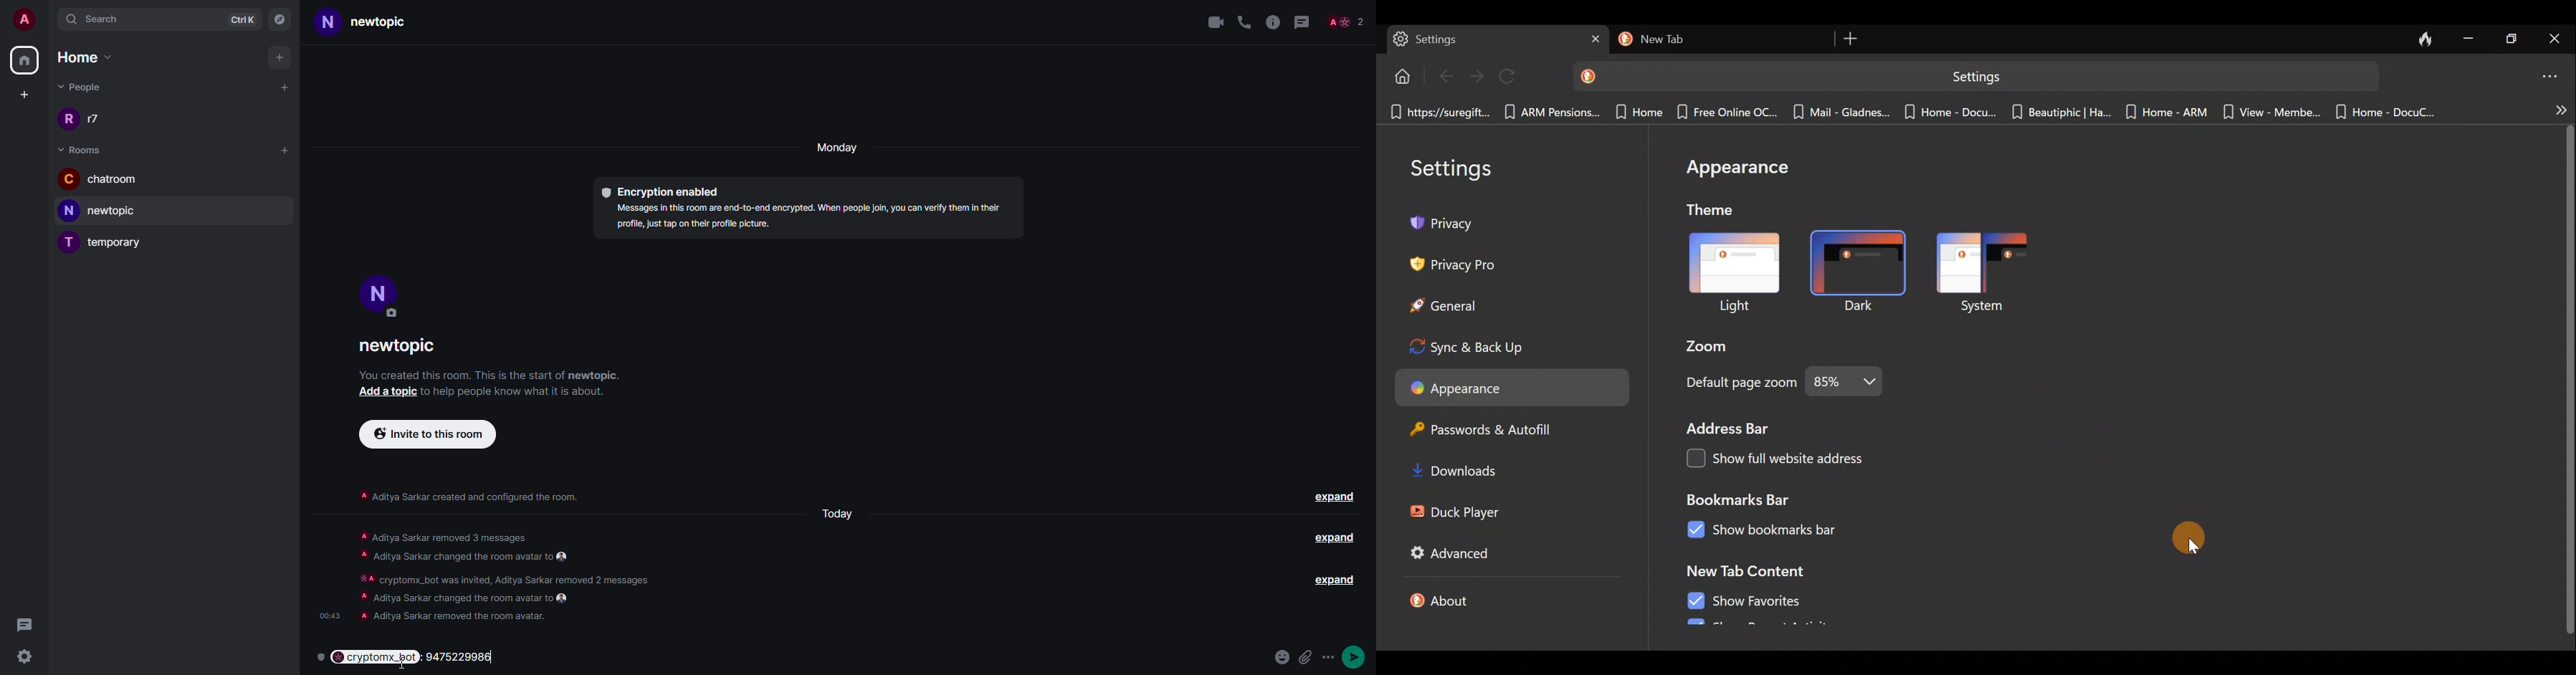 The width and height of the screenshot is (2576, 700). What do you see at coordinates (102, 181) in the screenshot?
I see `chatroom` at bounding box center [102, 181].